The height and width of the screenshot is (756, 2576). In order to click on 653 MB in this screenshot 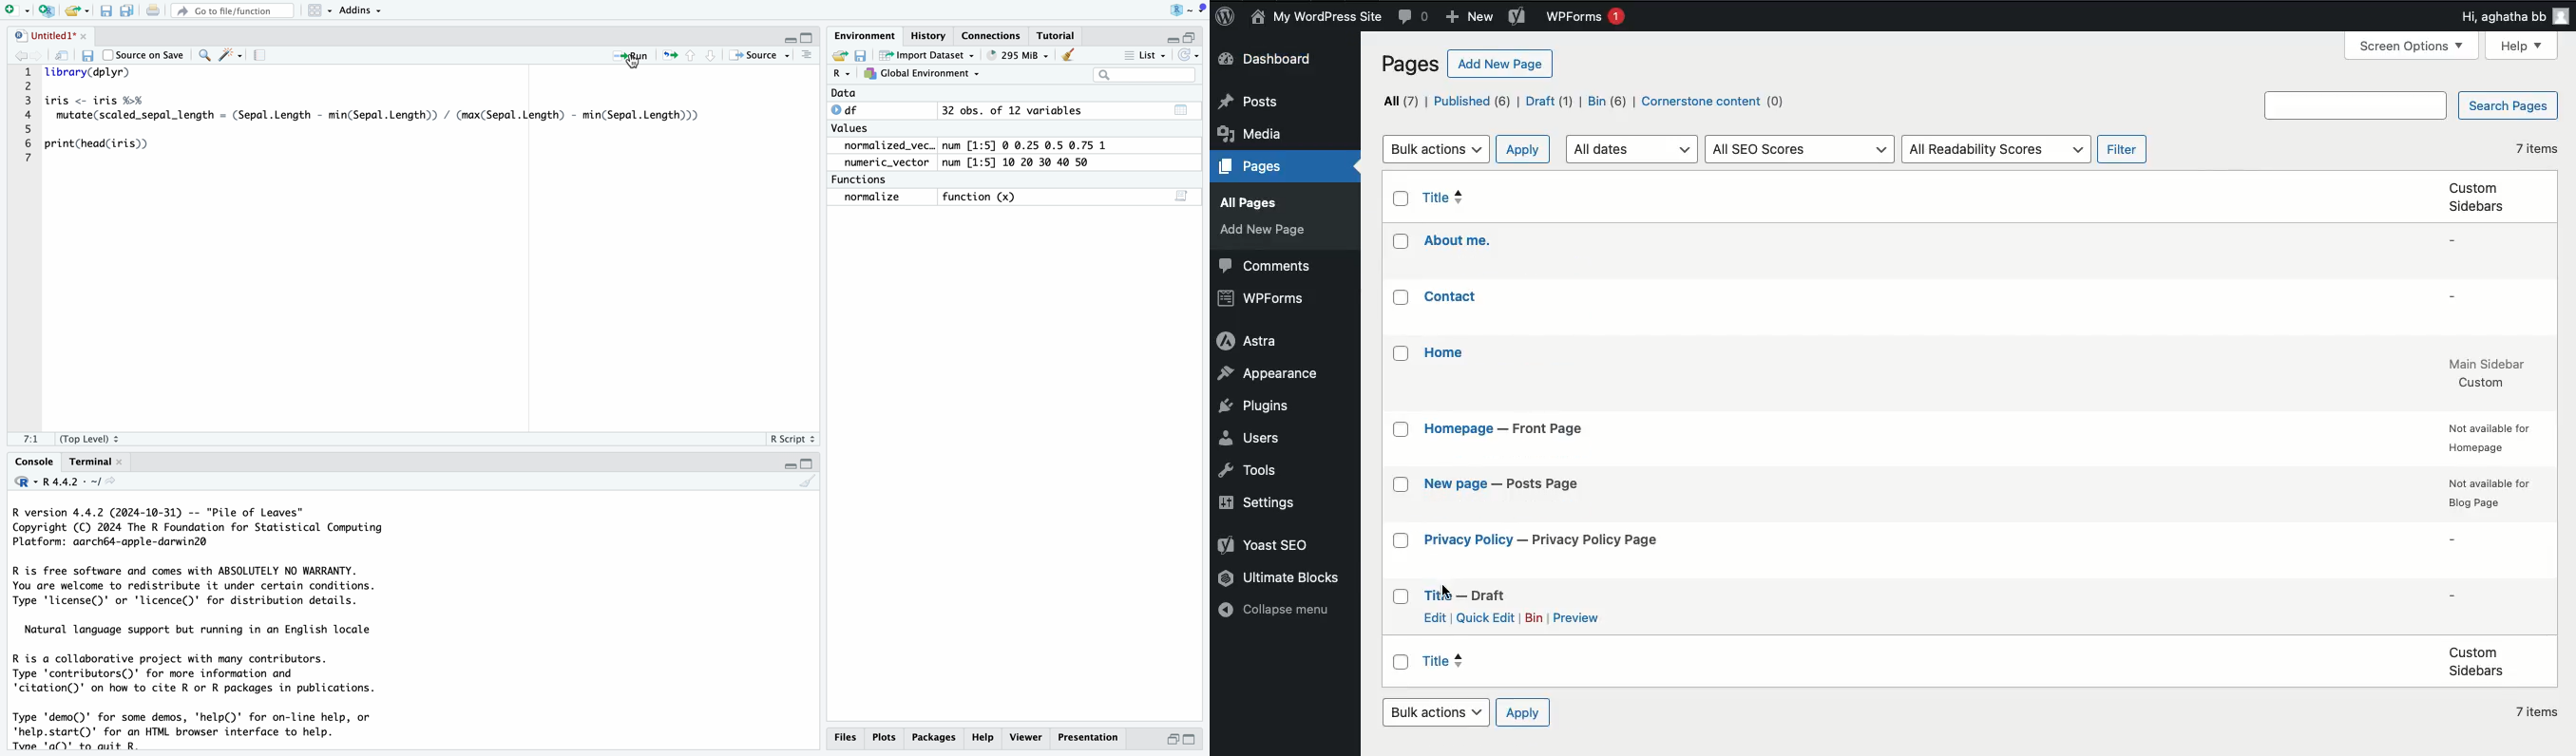, I will do `click(1025, 55)`.